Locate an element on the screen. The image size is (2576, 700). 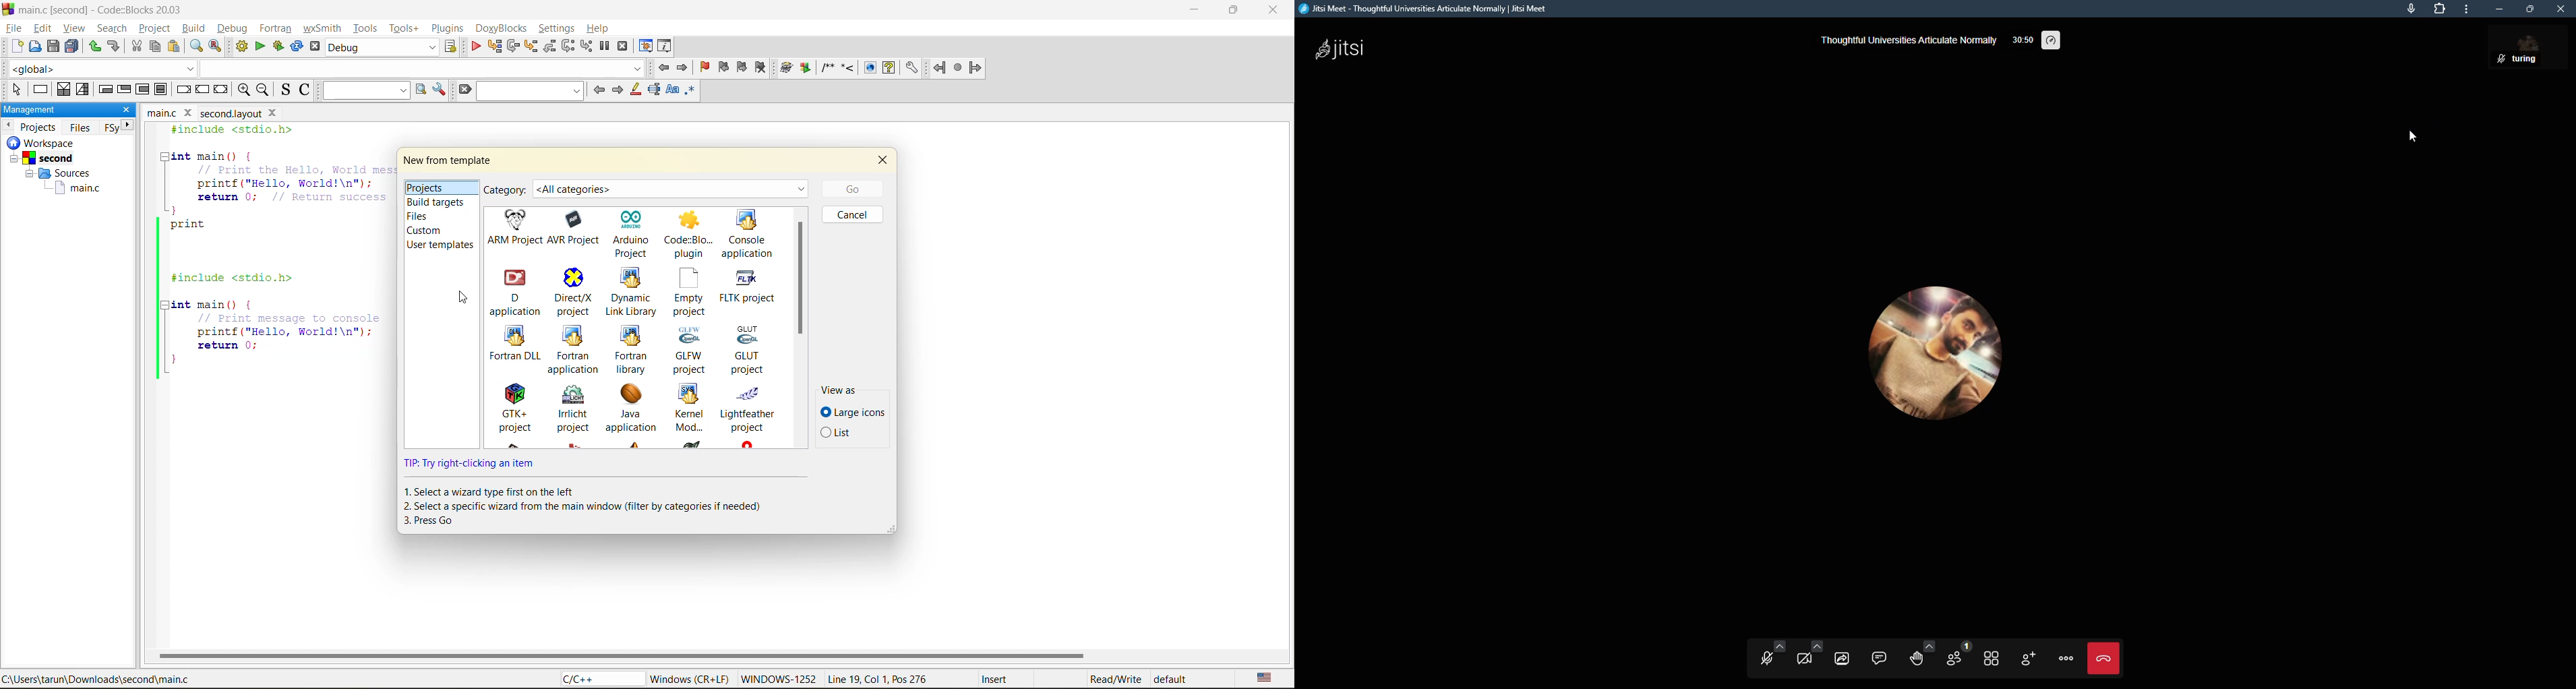
debug is located at coordinates (477, 45).